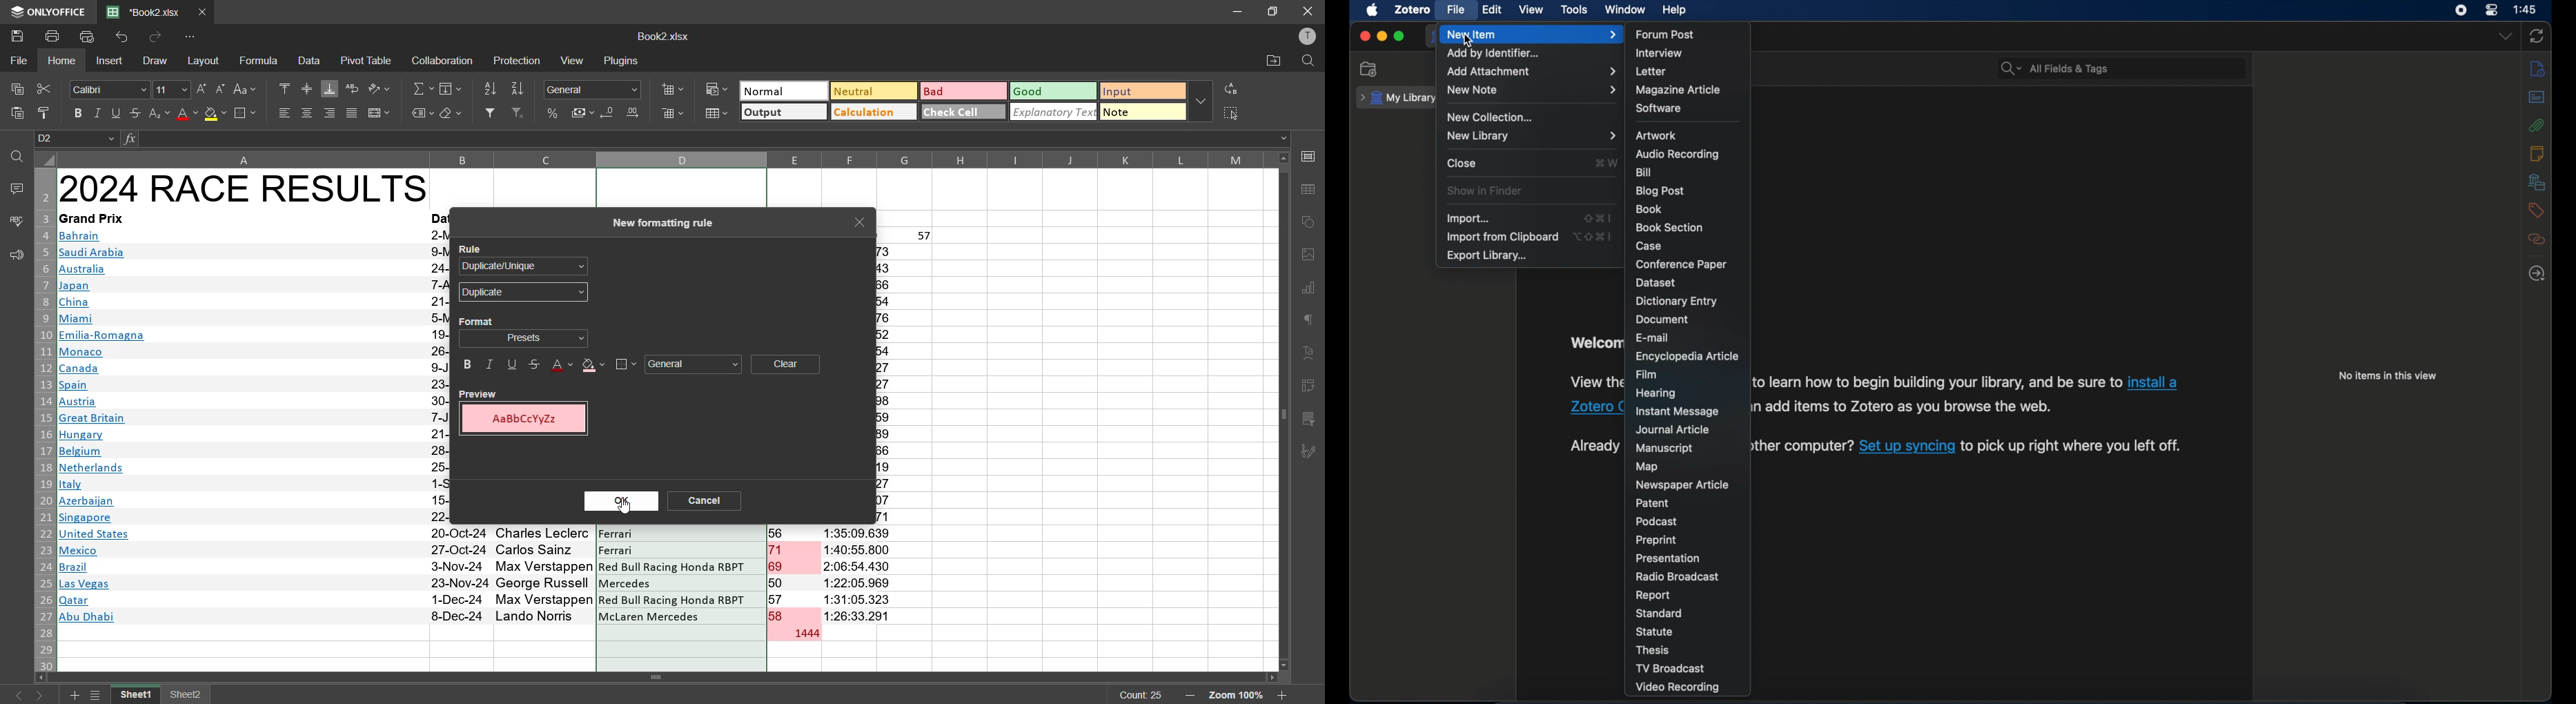  I want to click on new item, so click(1532, 35).